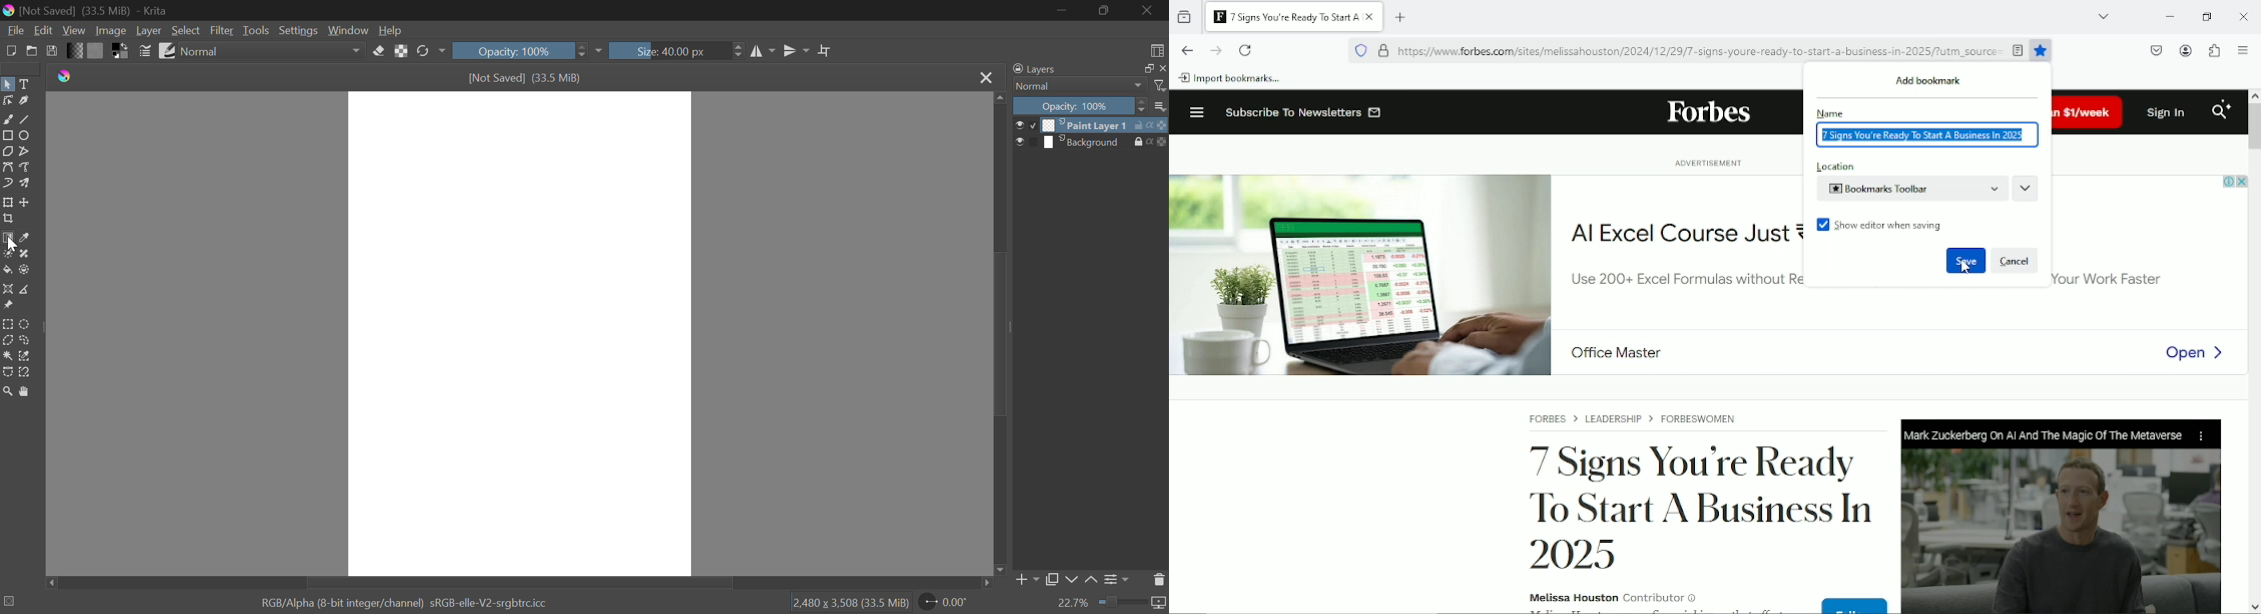 Image resolution: width=2268 pixels, height=616 pixels. What do you see at coordinates (2254, 126) in the screenshot?
I see `Vertical scrollbar` at bounding box center [2254, 126].